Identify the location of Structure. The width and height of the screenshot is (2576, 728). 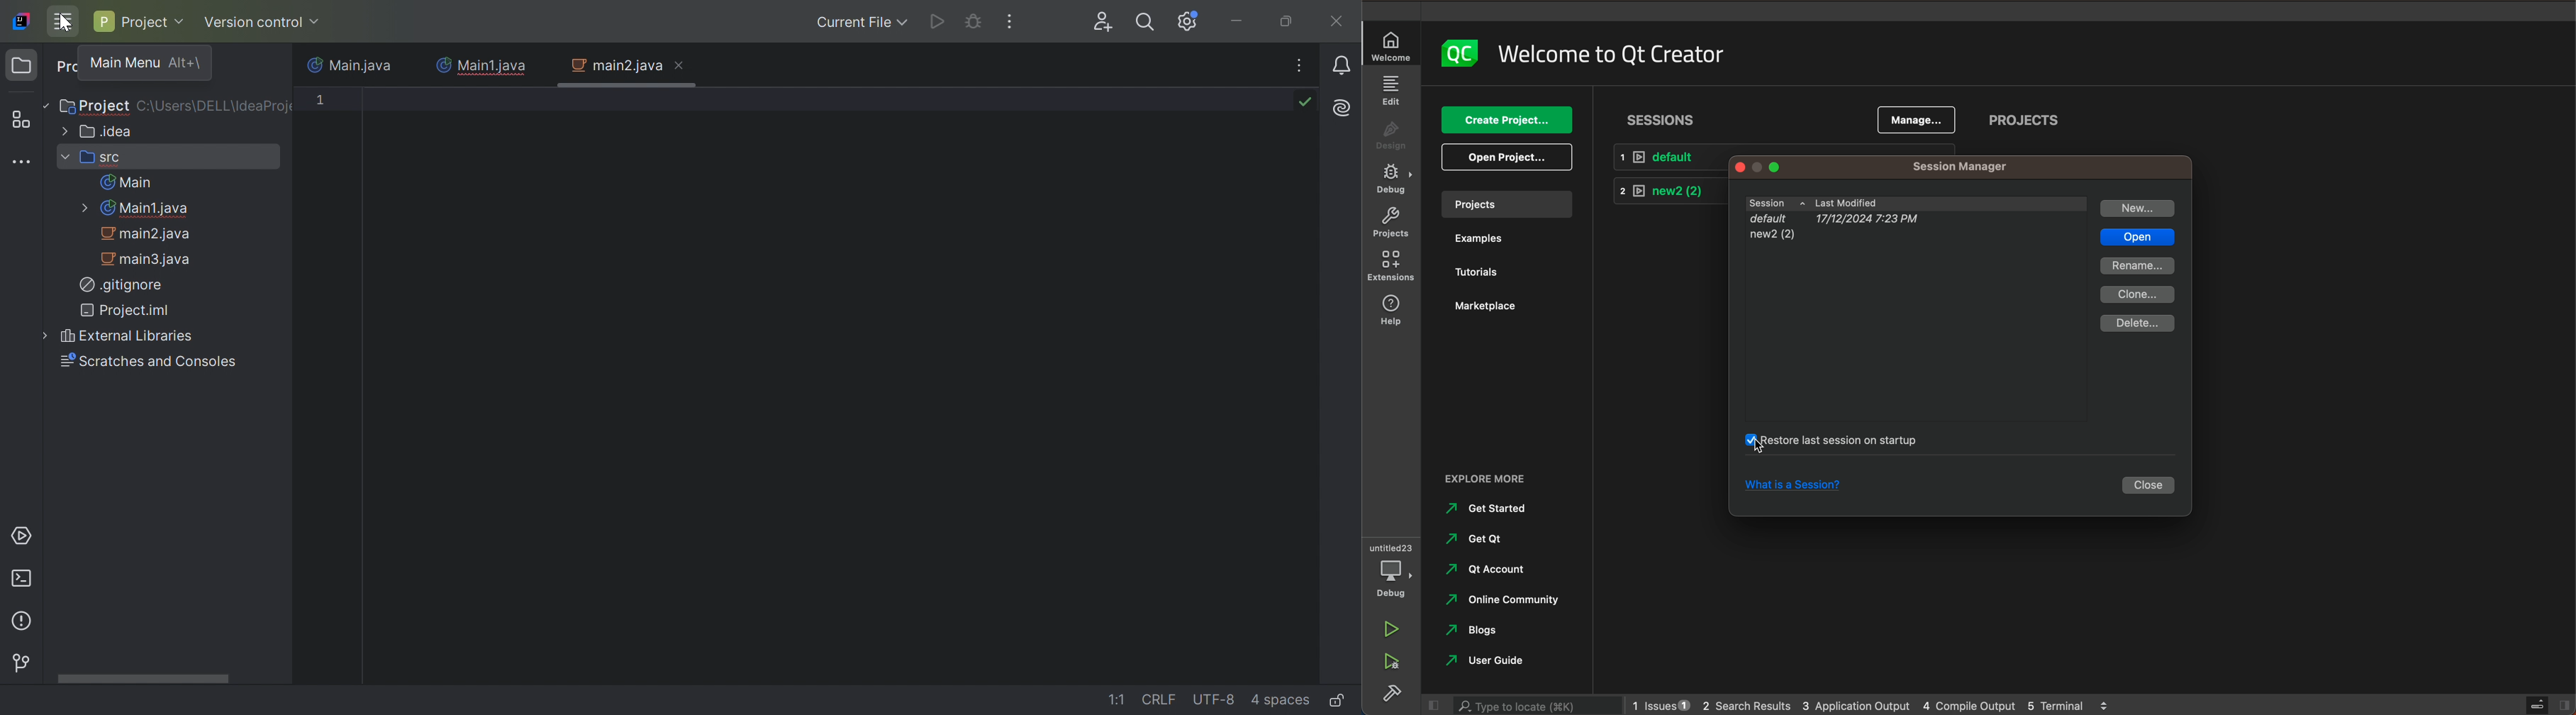
(25, 119).